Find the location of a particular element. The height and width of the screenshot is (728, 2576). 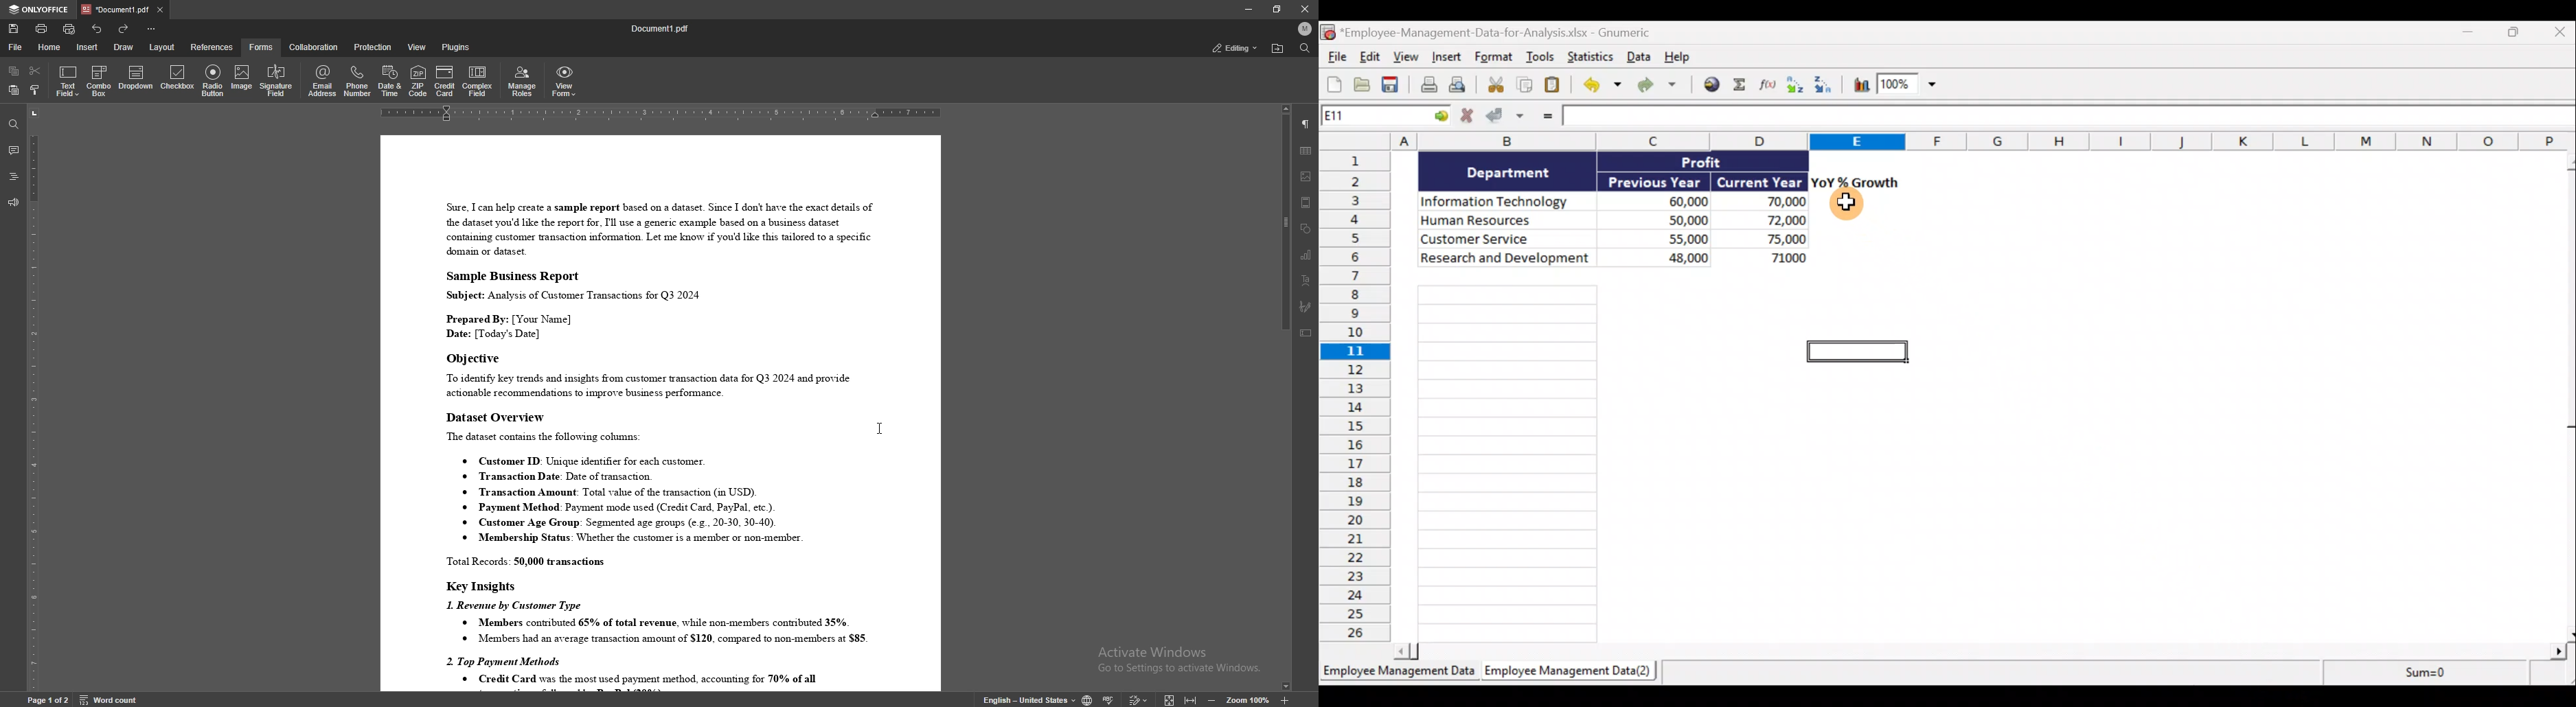

View is located at coordinates (1404, 56).